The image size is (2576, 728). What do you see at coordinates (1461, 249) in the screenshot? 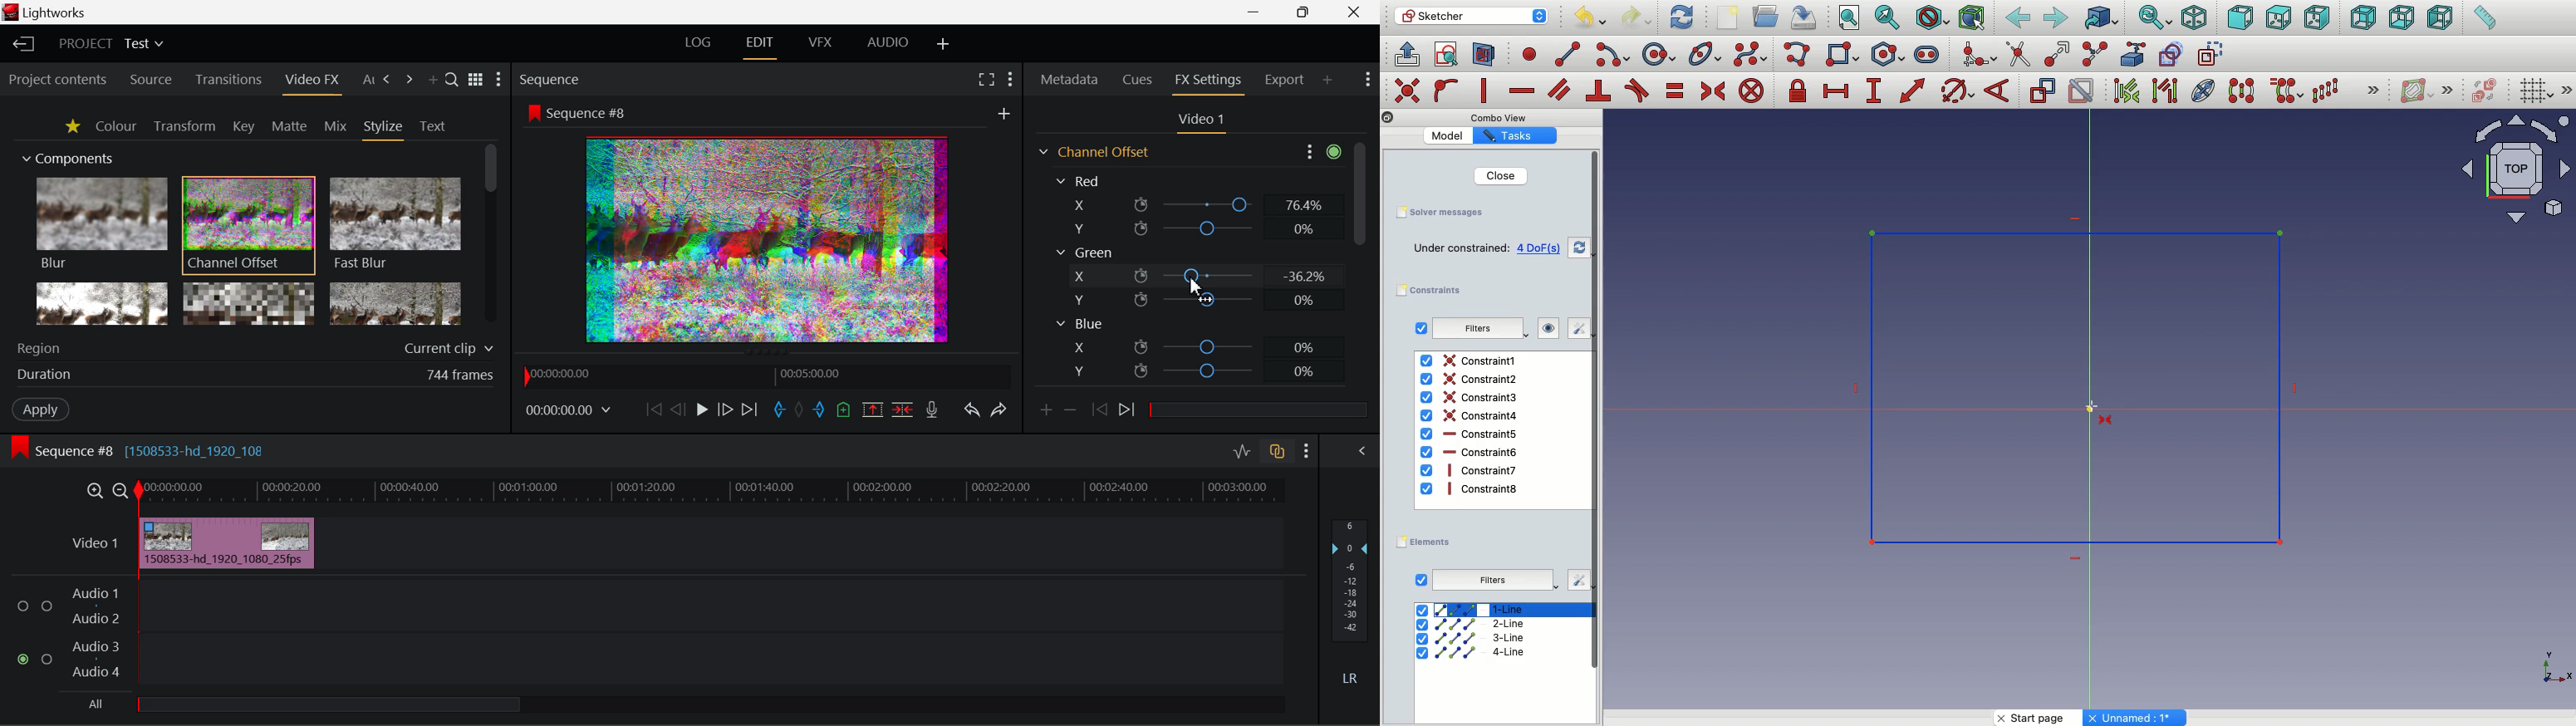
I see `Under constrained:` at bounding box center [1461, 249].